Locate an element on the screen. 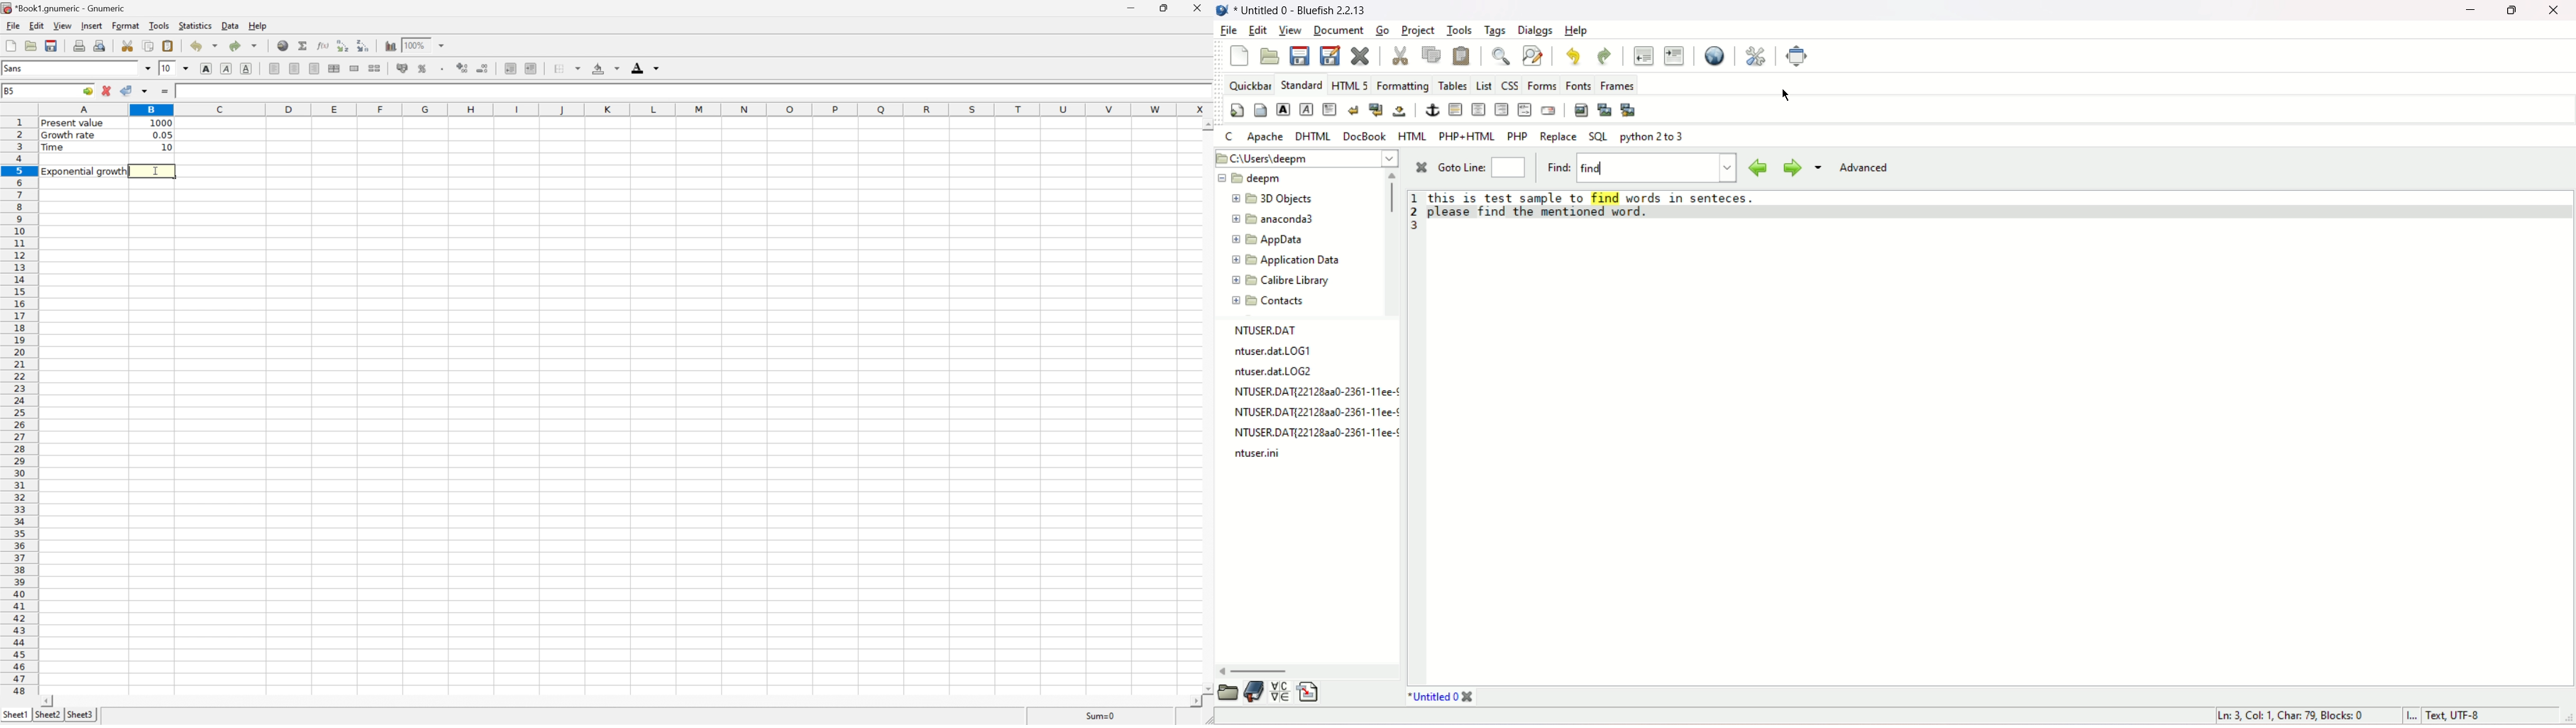 The width and height of the screenshot is (2576, 728). Sum=0 is located at coordinates (1099, 715).